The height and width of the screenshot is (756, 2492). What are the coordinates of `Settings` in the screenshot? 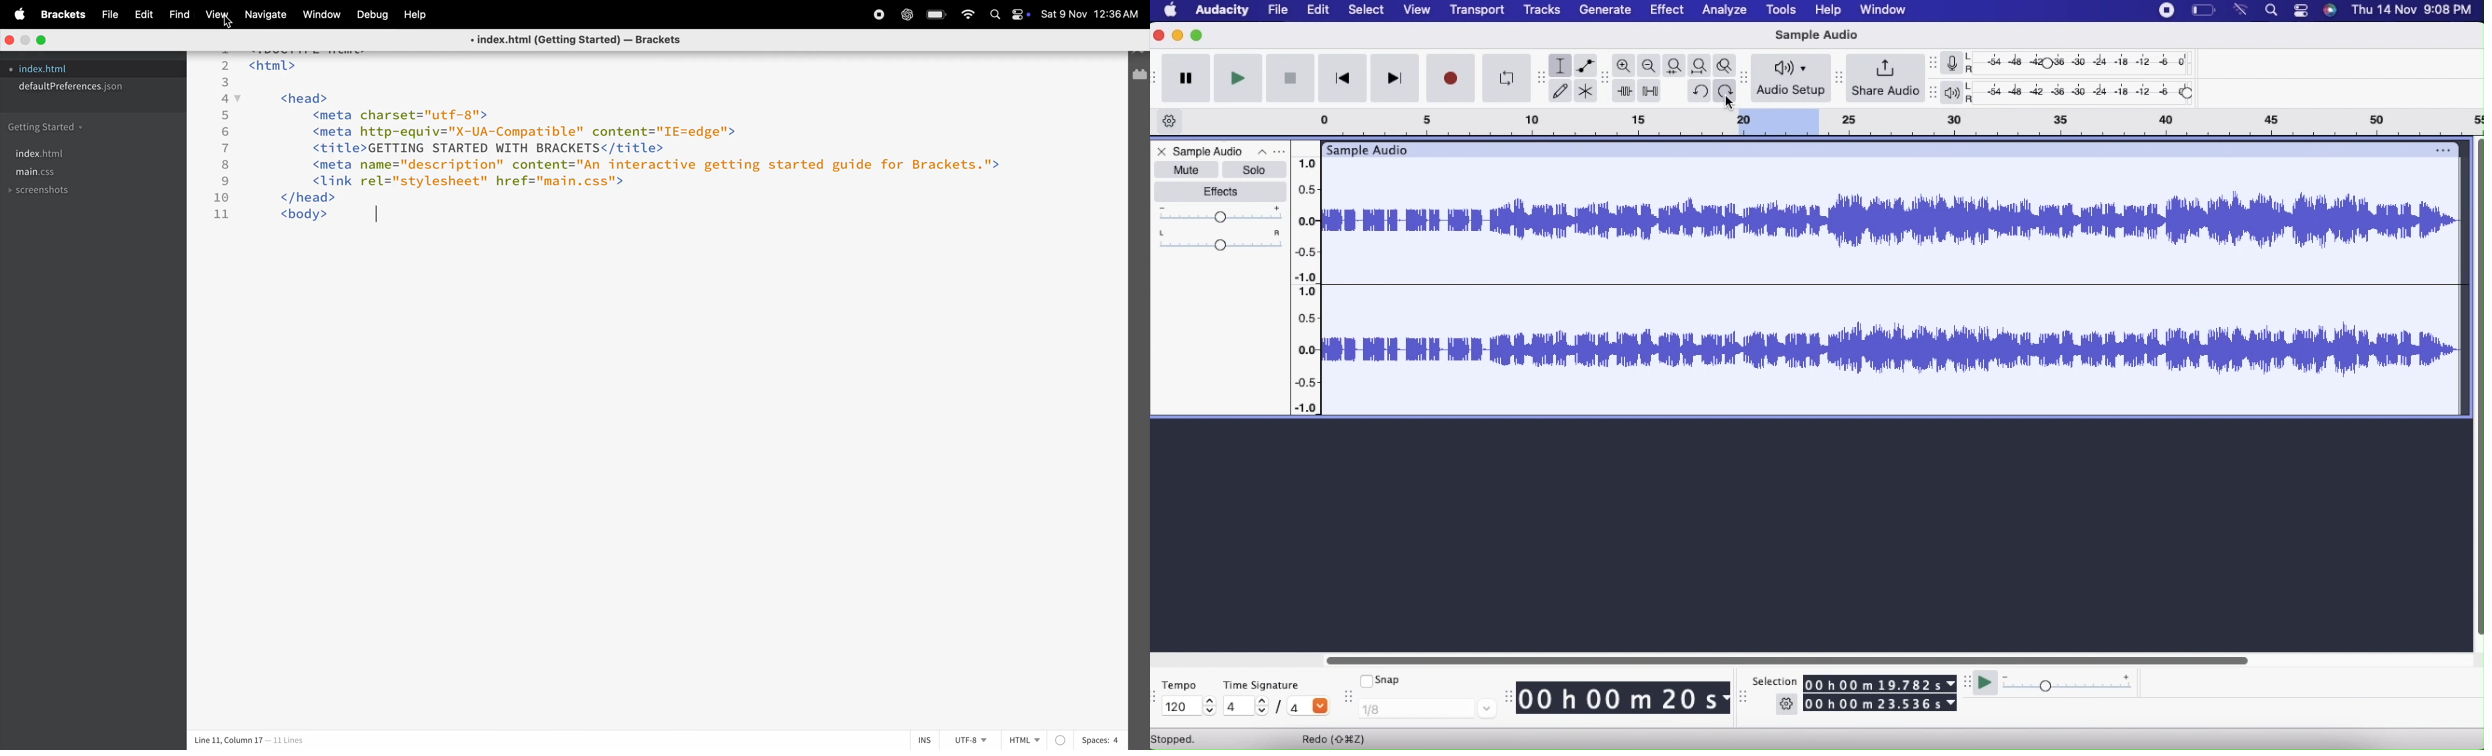 It's located at (1787, 704).